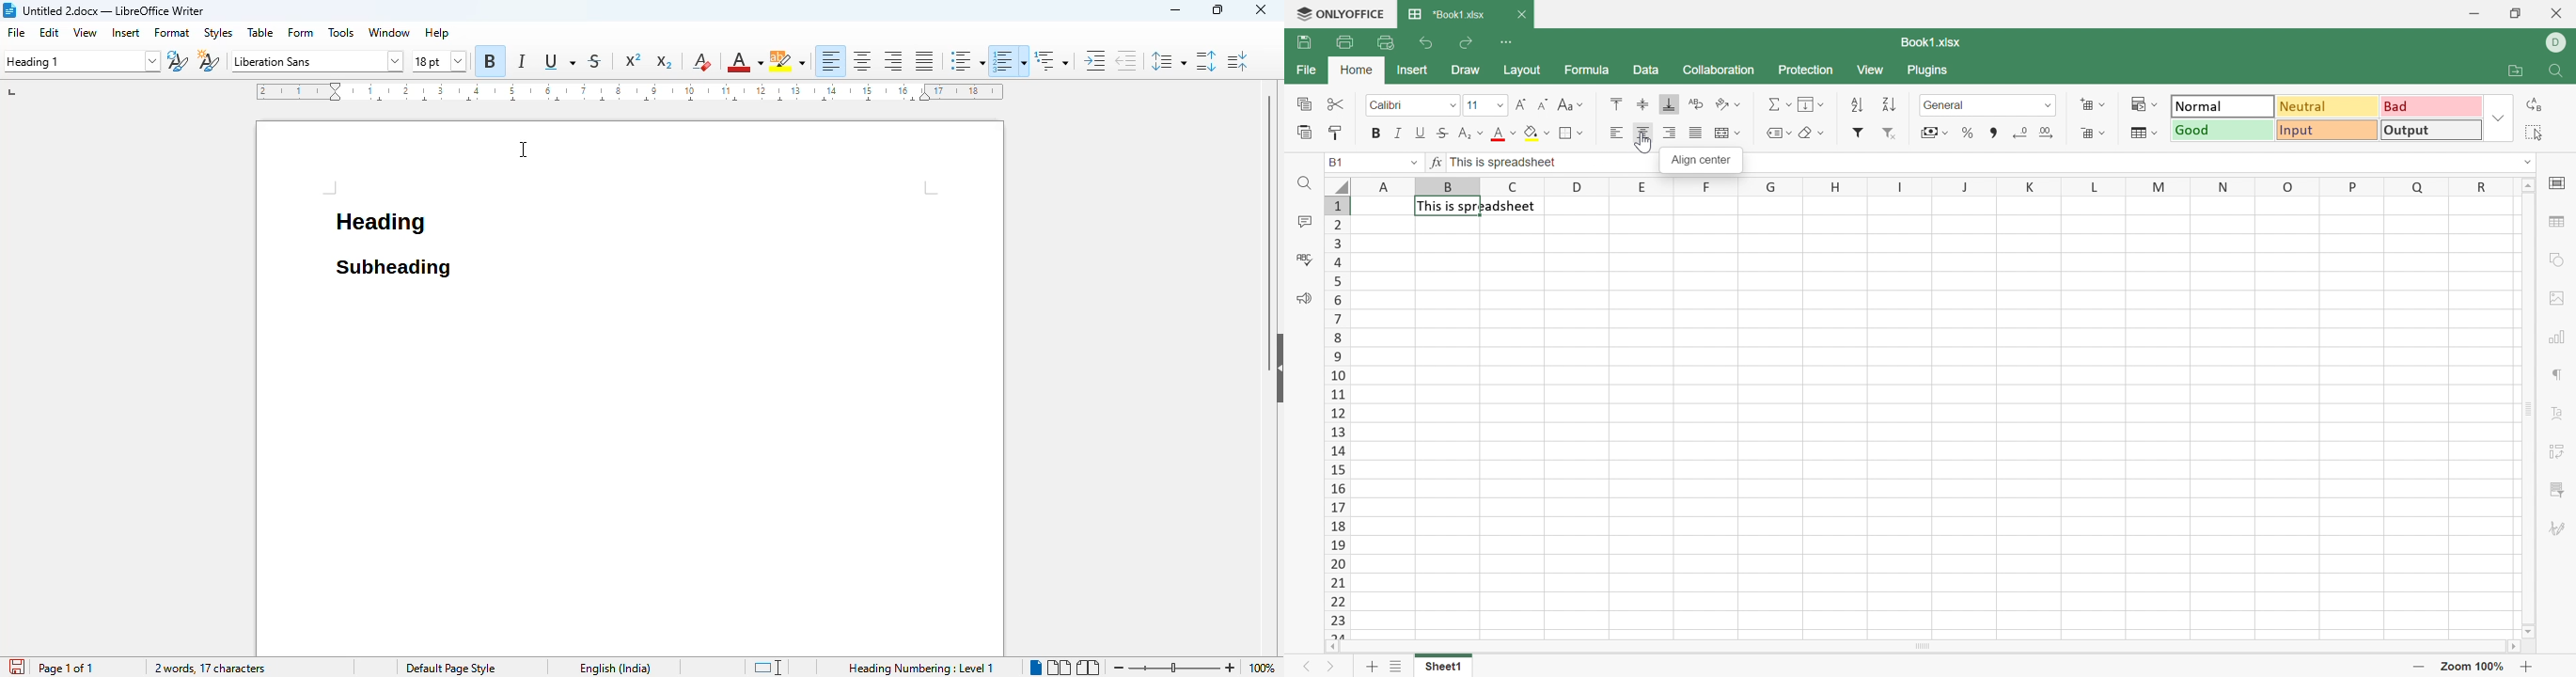 The width and height of the screenshot is (2576, 700). I want to click on standard selection, so click(767, 668).